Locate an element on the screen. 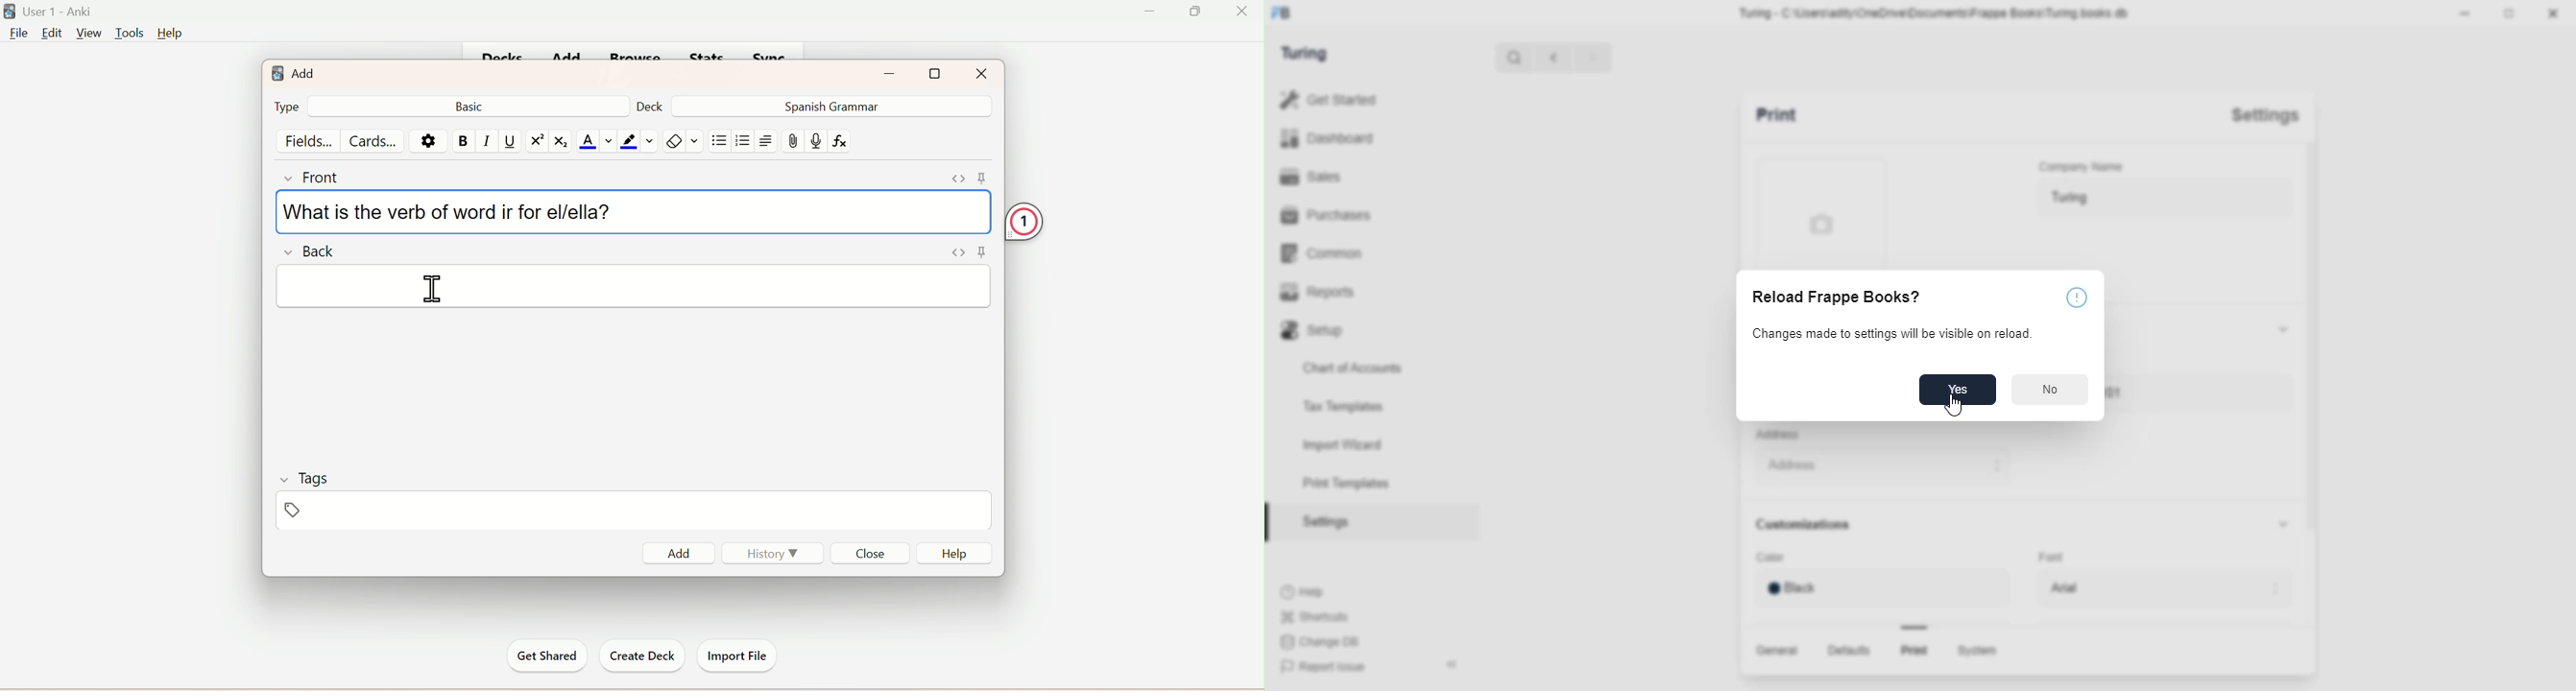  Deck is located at coordinates (650, 105).